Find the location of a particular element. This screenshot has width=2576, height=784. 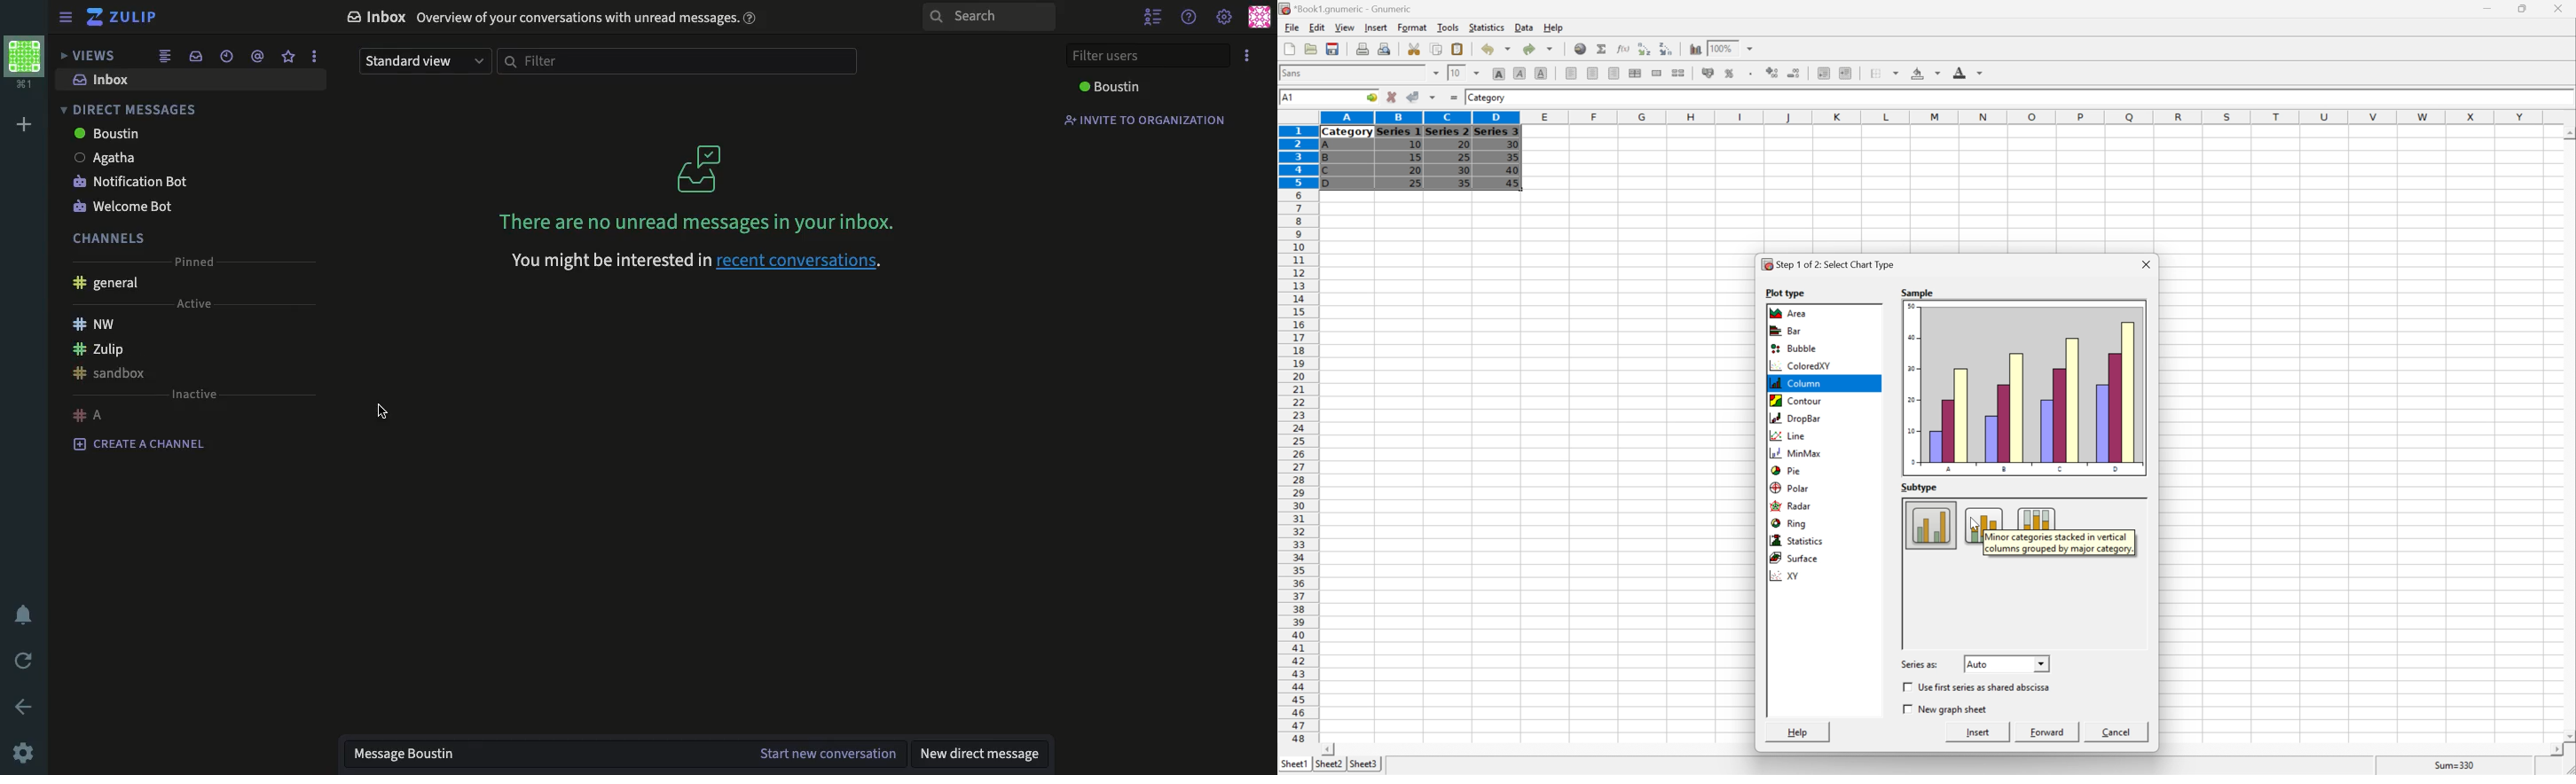

add workspace is located at coordinates (21, 124).